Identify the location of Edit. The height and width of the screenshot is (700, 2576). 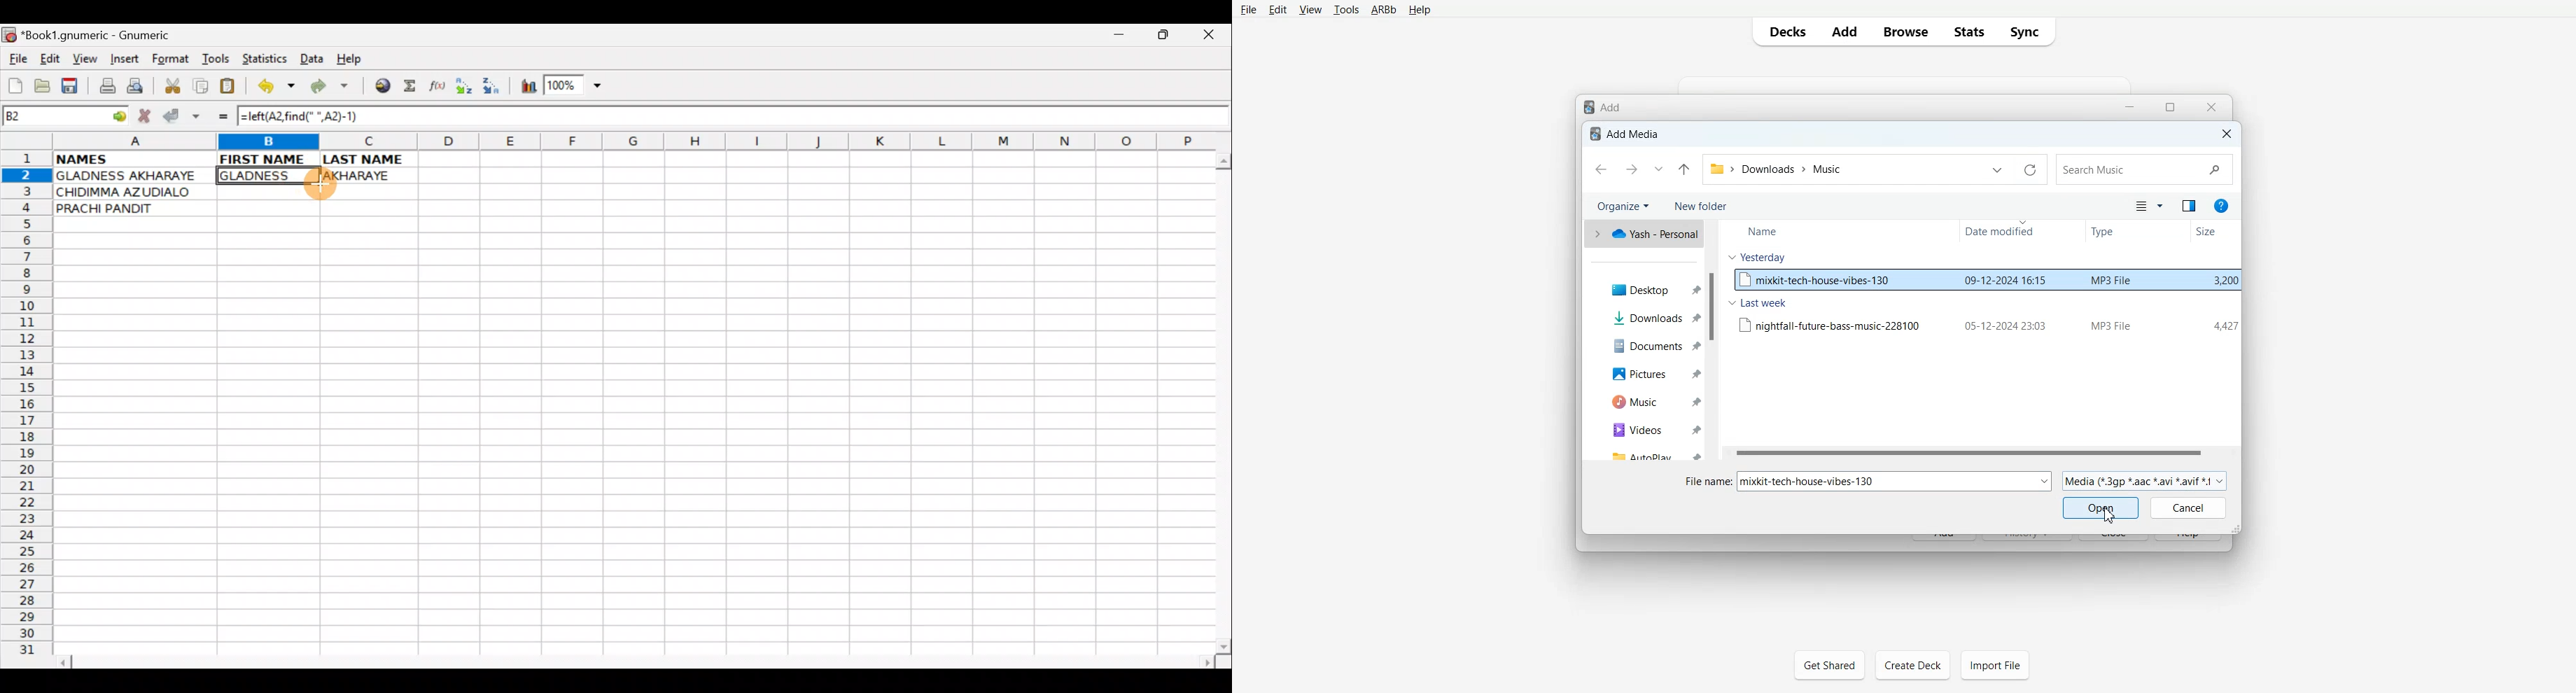
(49, 58).